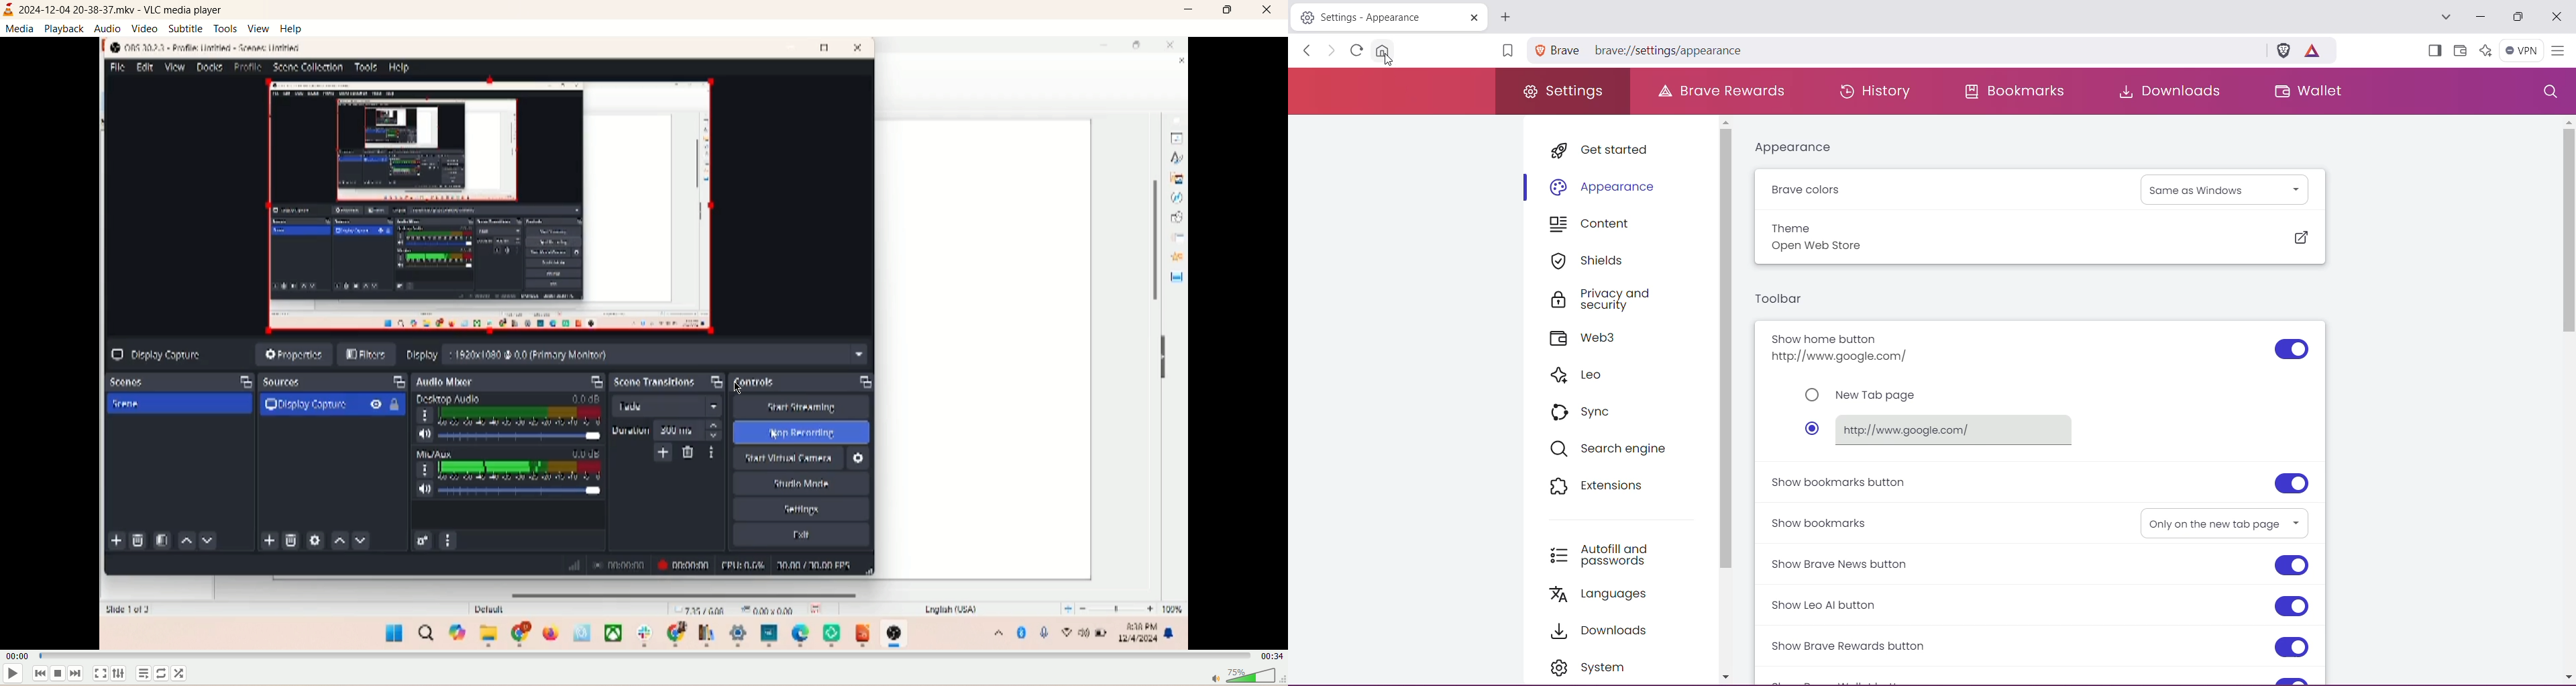 The width and height of the screenshot is (2576, 700). Describe the element at coordinates (17, 656) in the screenshot. I see `played time` at that location.